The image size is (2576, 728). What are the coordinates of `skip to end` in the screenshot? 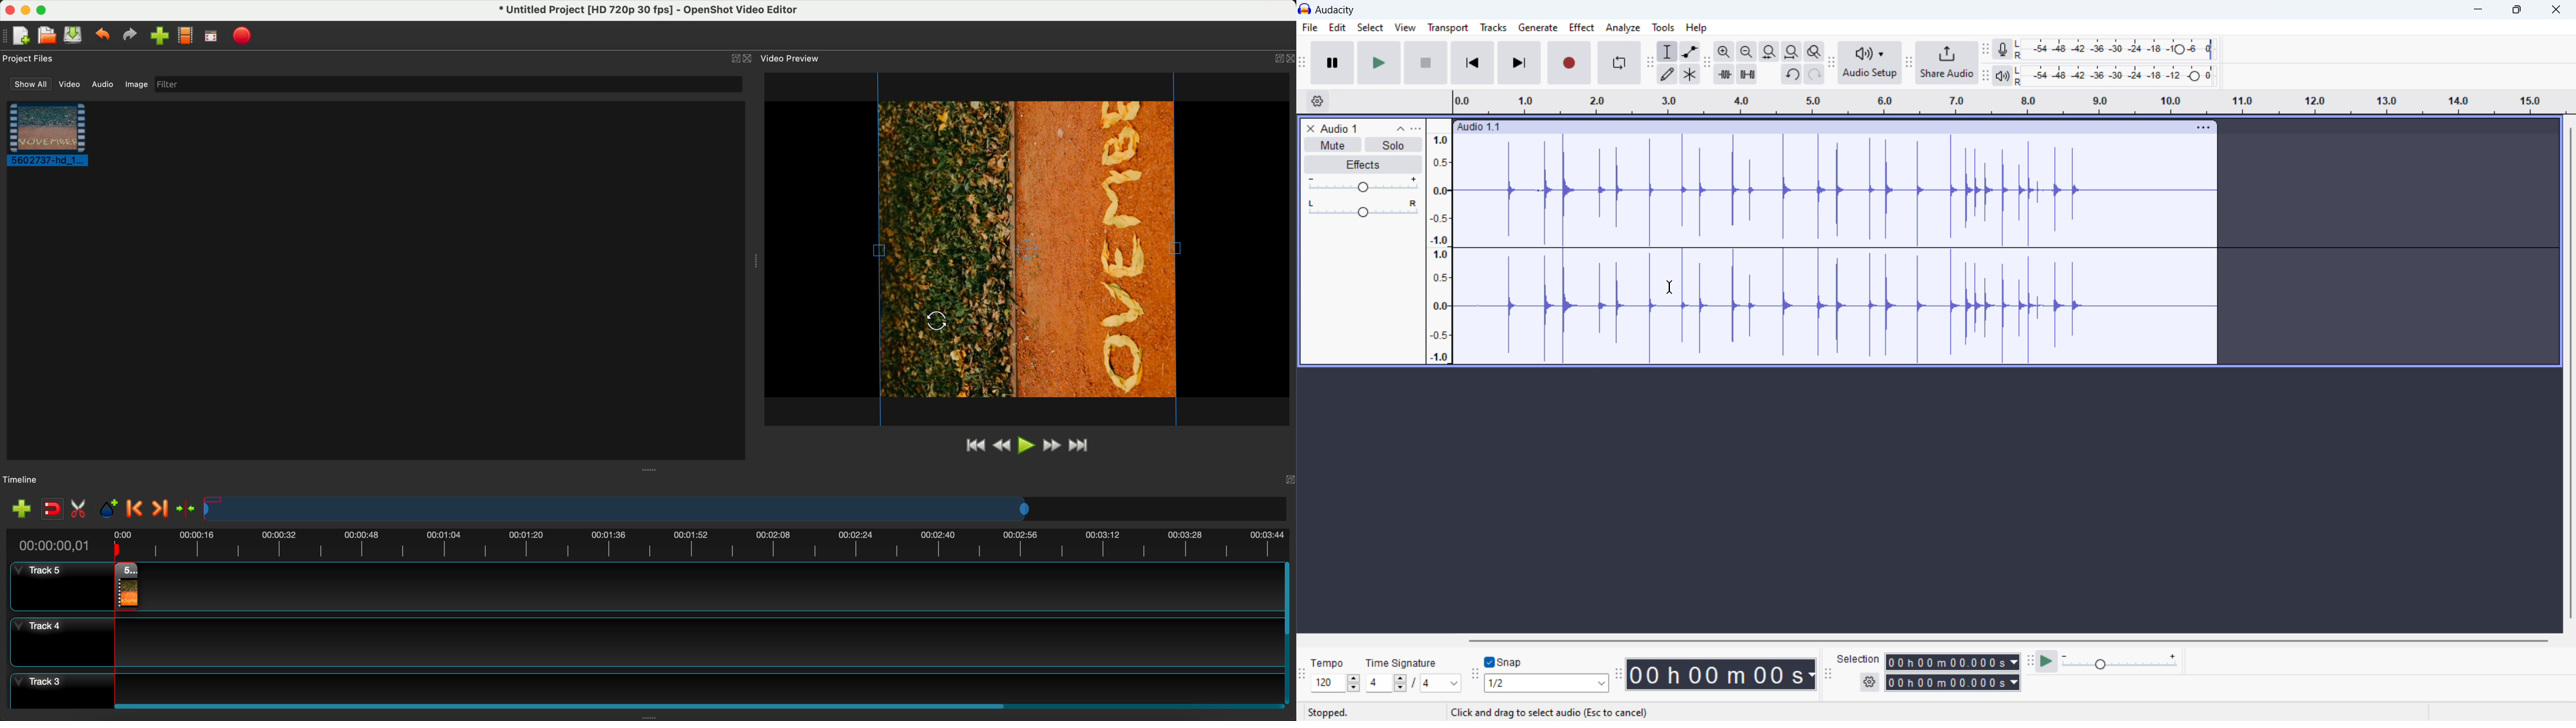 It's located at (1519, 63).